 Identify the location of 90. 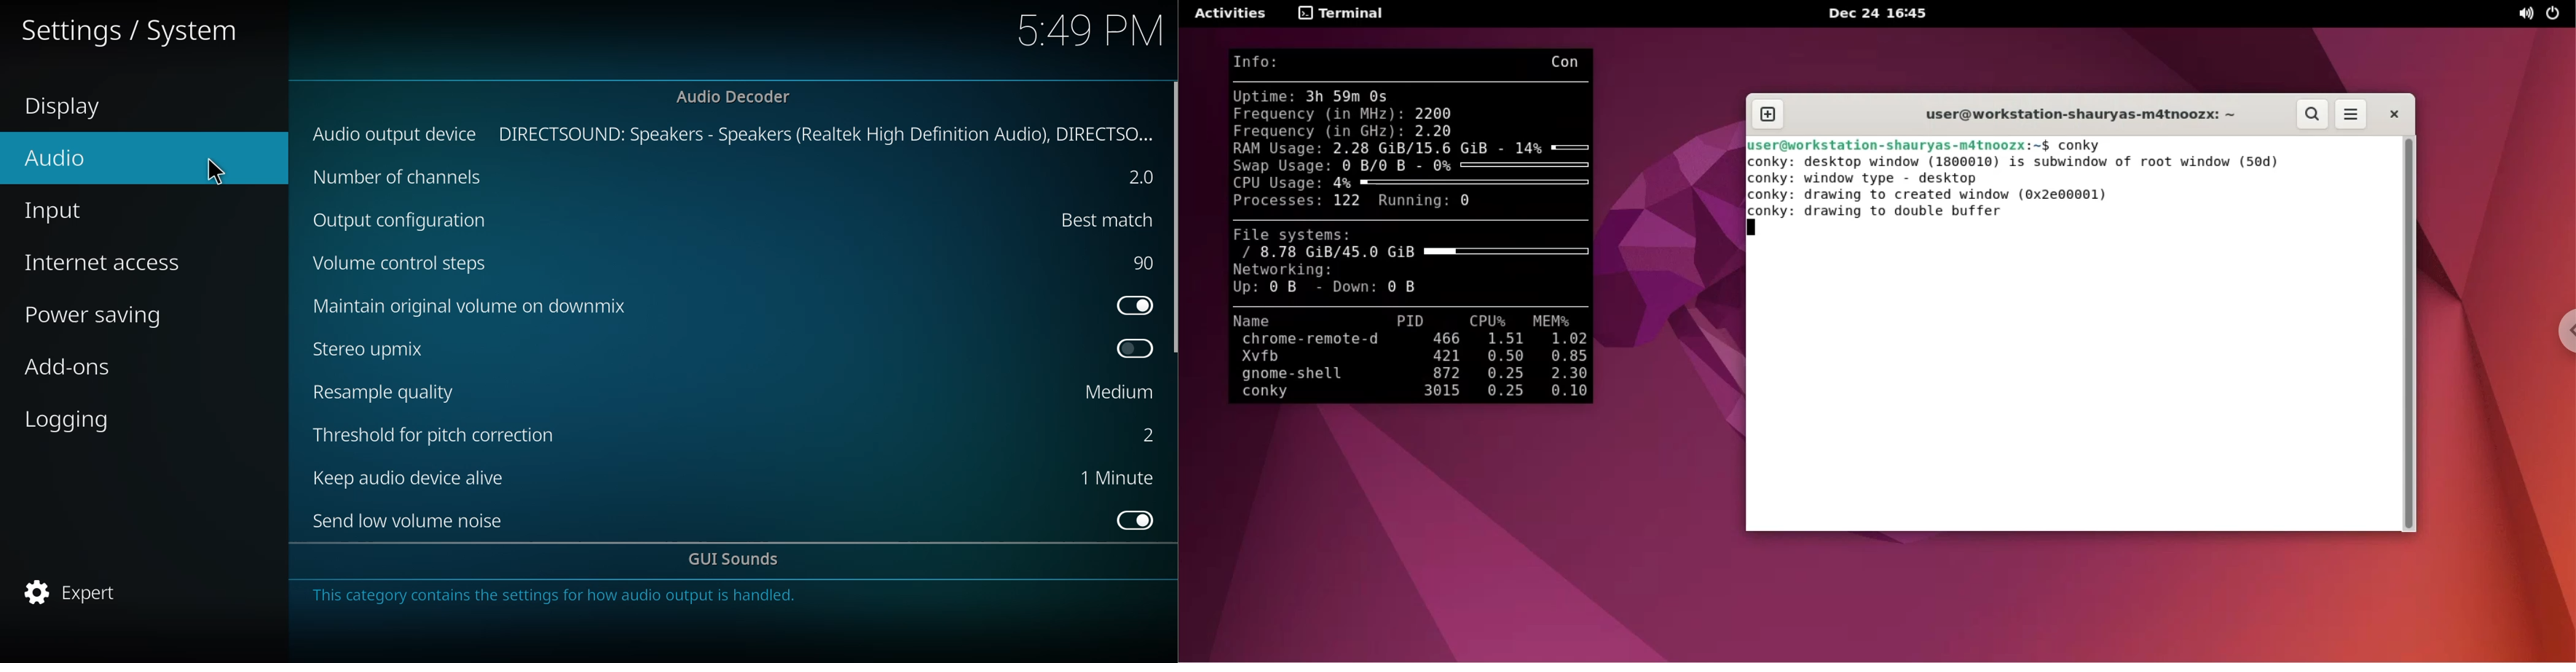
(1146, 263).